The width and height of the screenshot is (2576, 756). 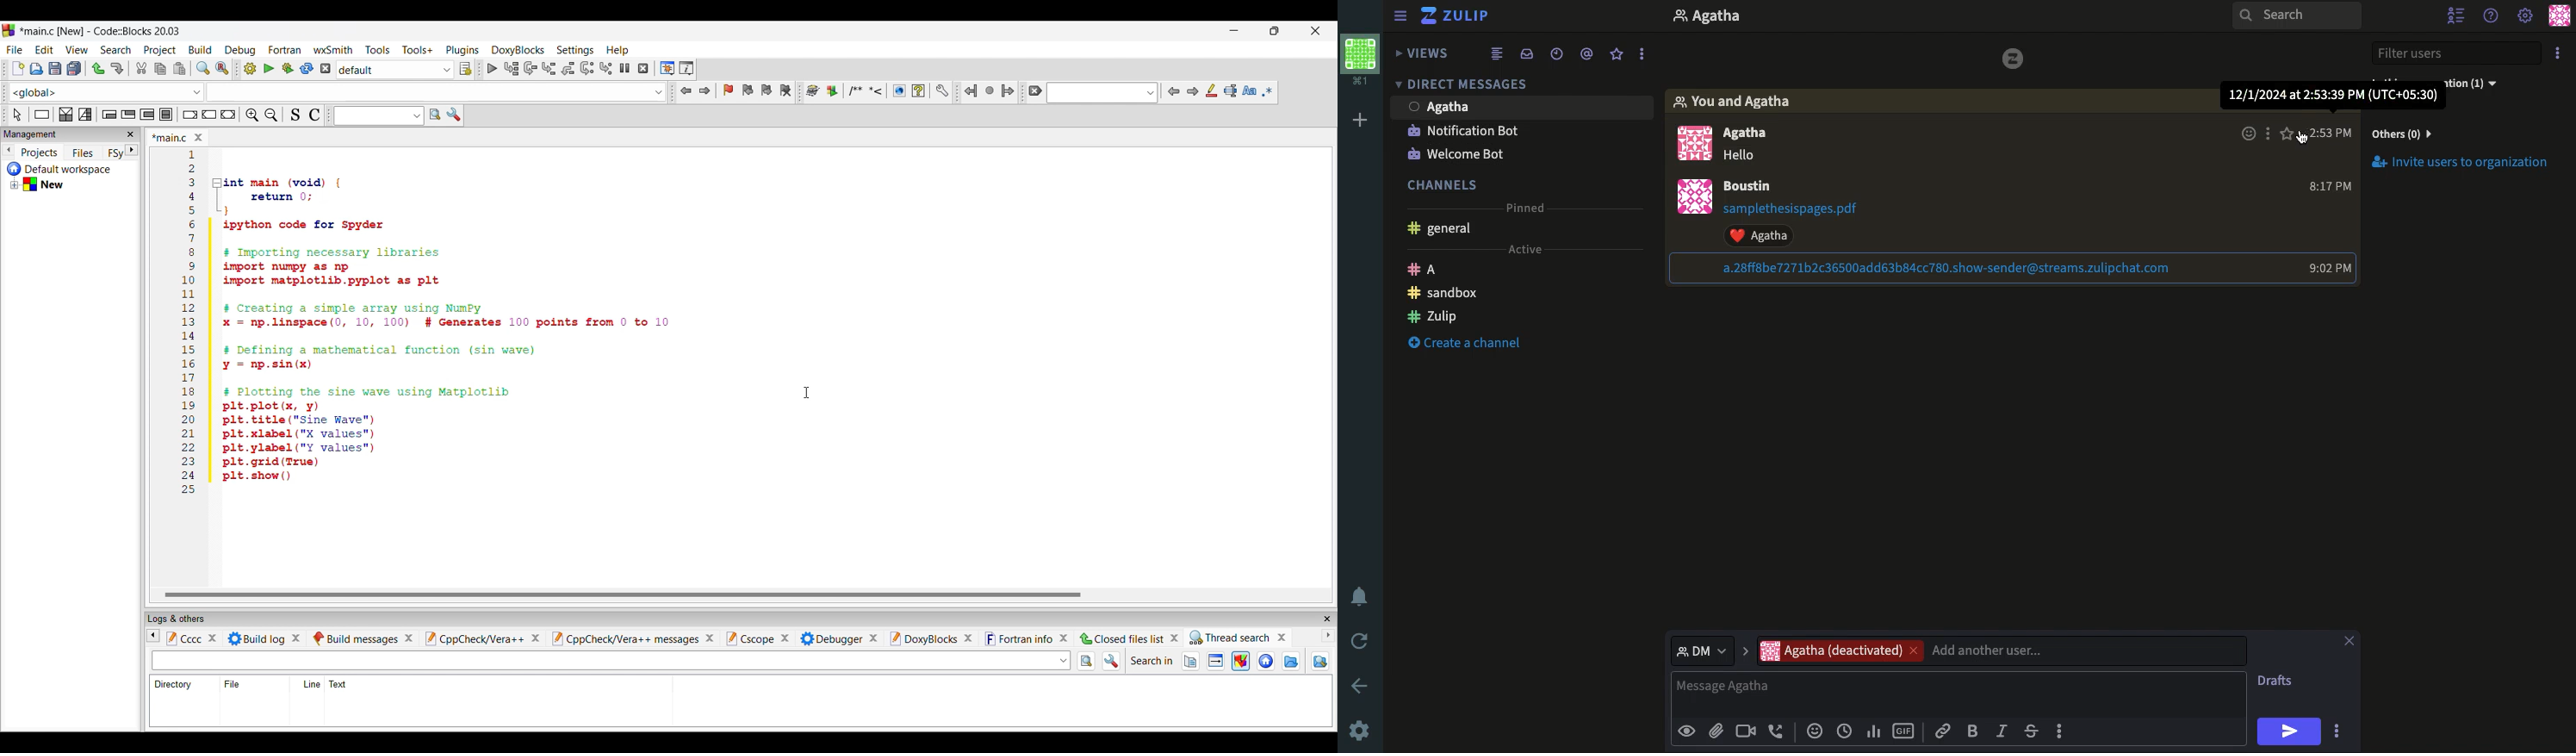 I want to click on Views, so click(x=1422, y=53).